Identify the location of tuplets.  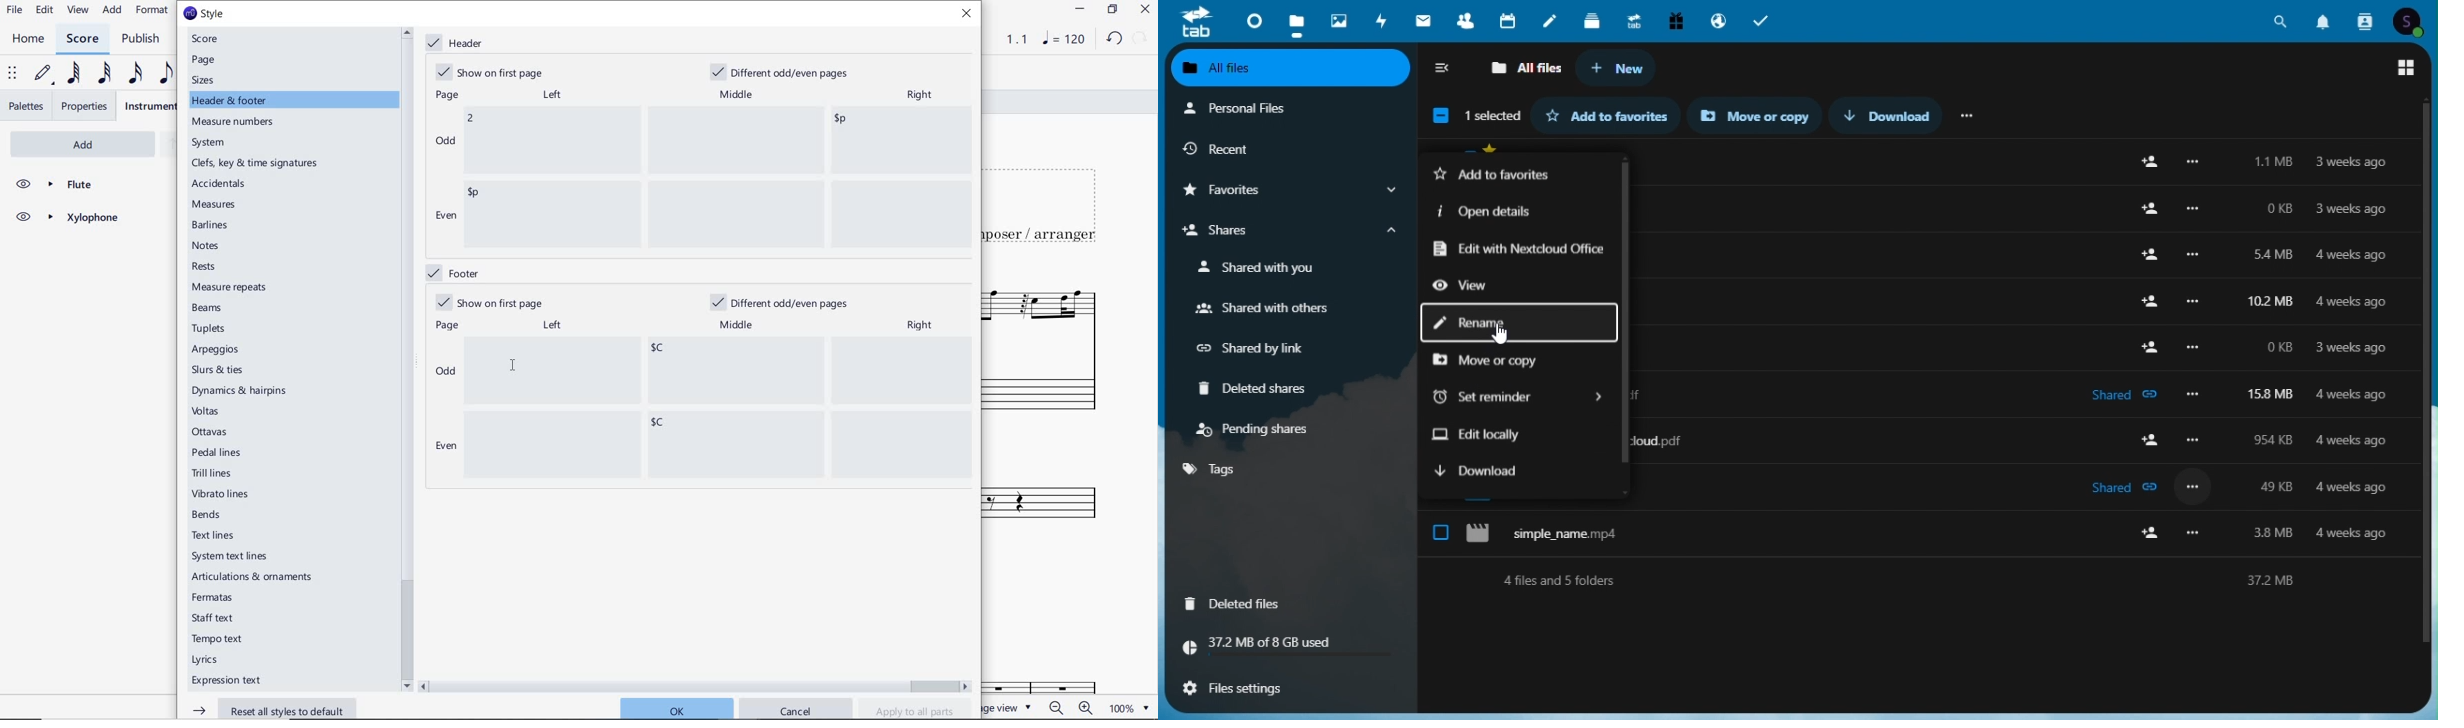
(210, 329).